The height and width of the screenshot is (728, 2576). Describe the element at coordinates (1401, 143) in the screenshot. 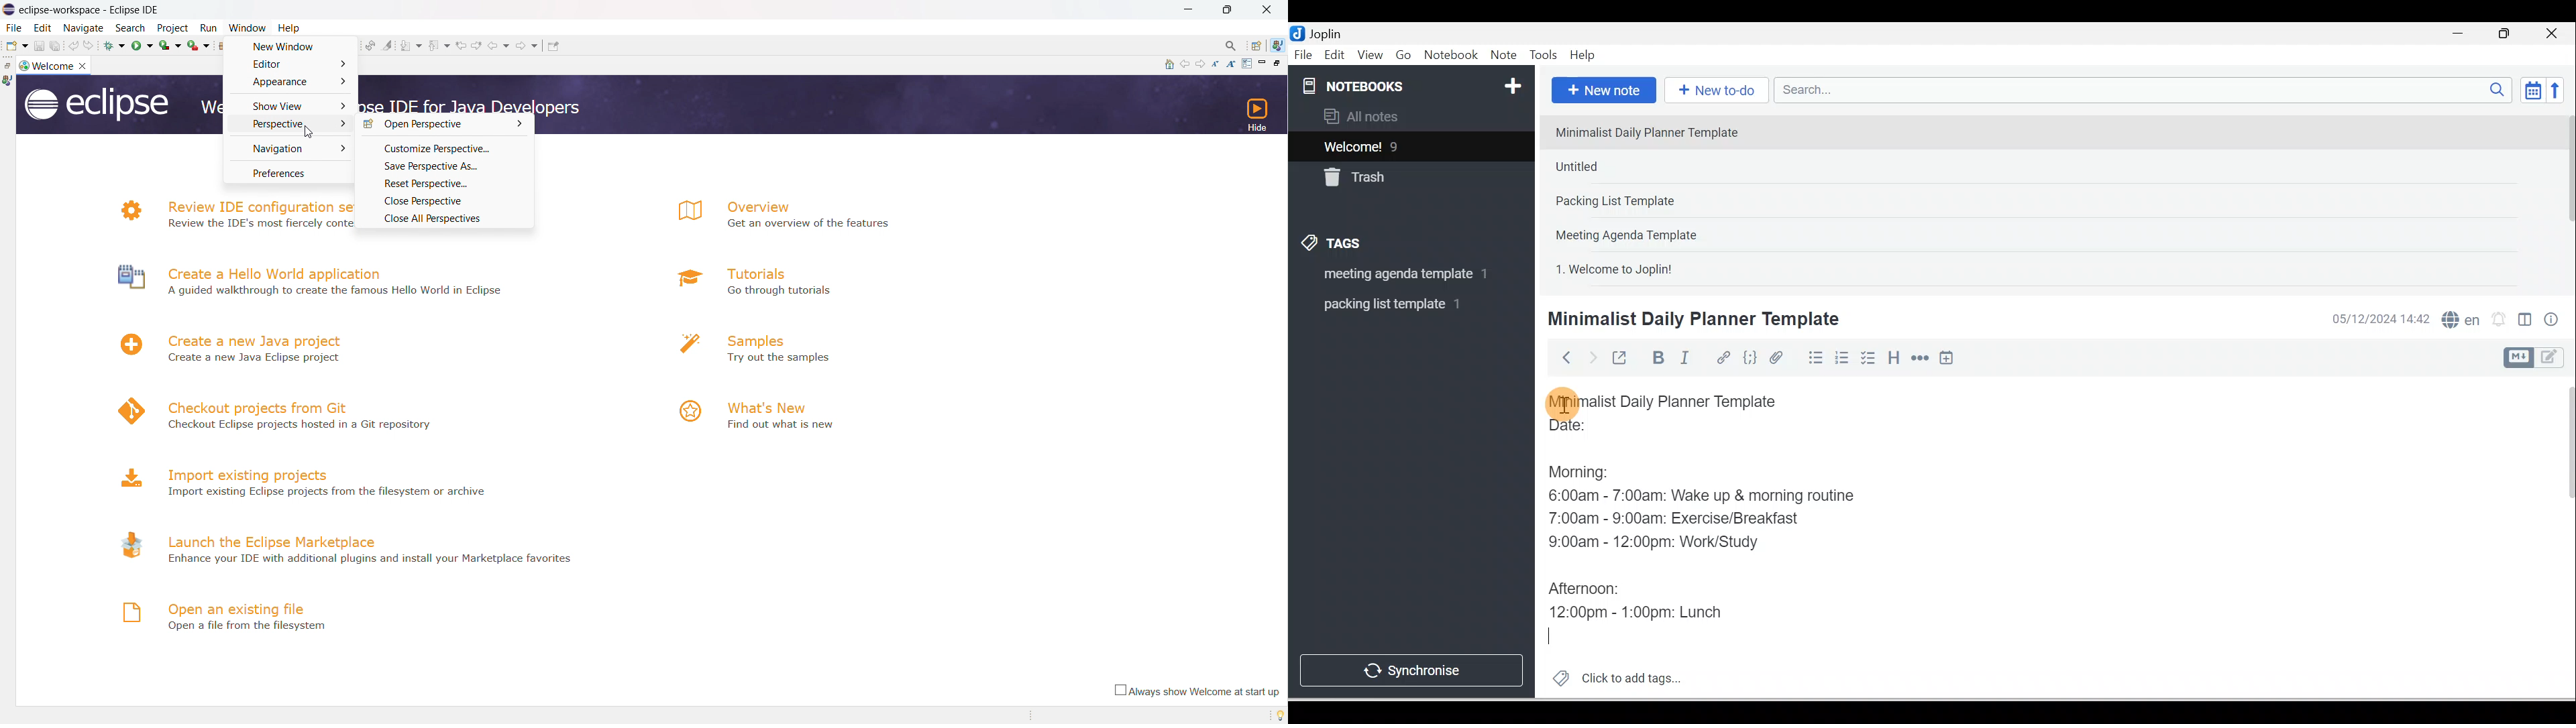

I see `Notes` at that location.